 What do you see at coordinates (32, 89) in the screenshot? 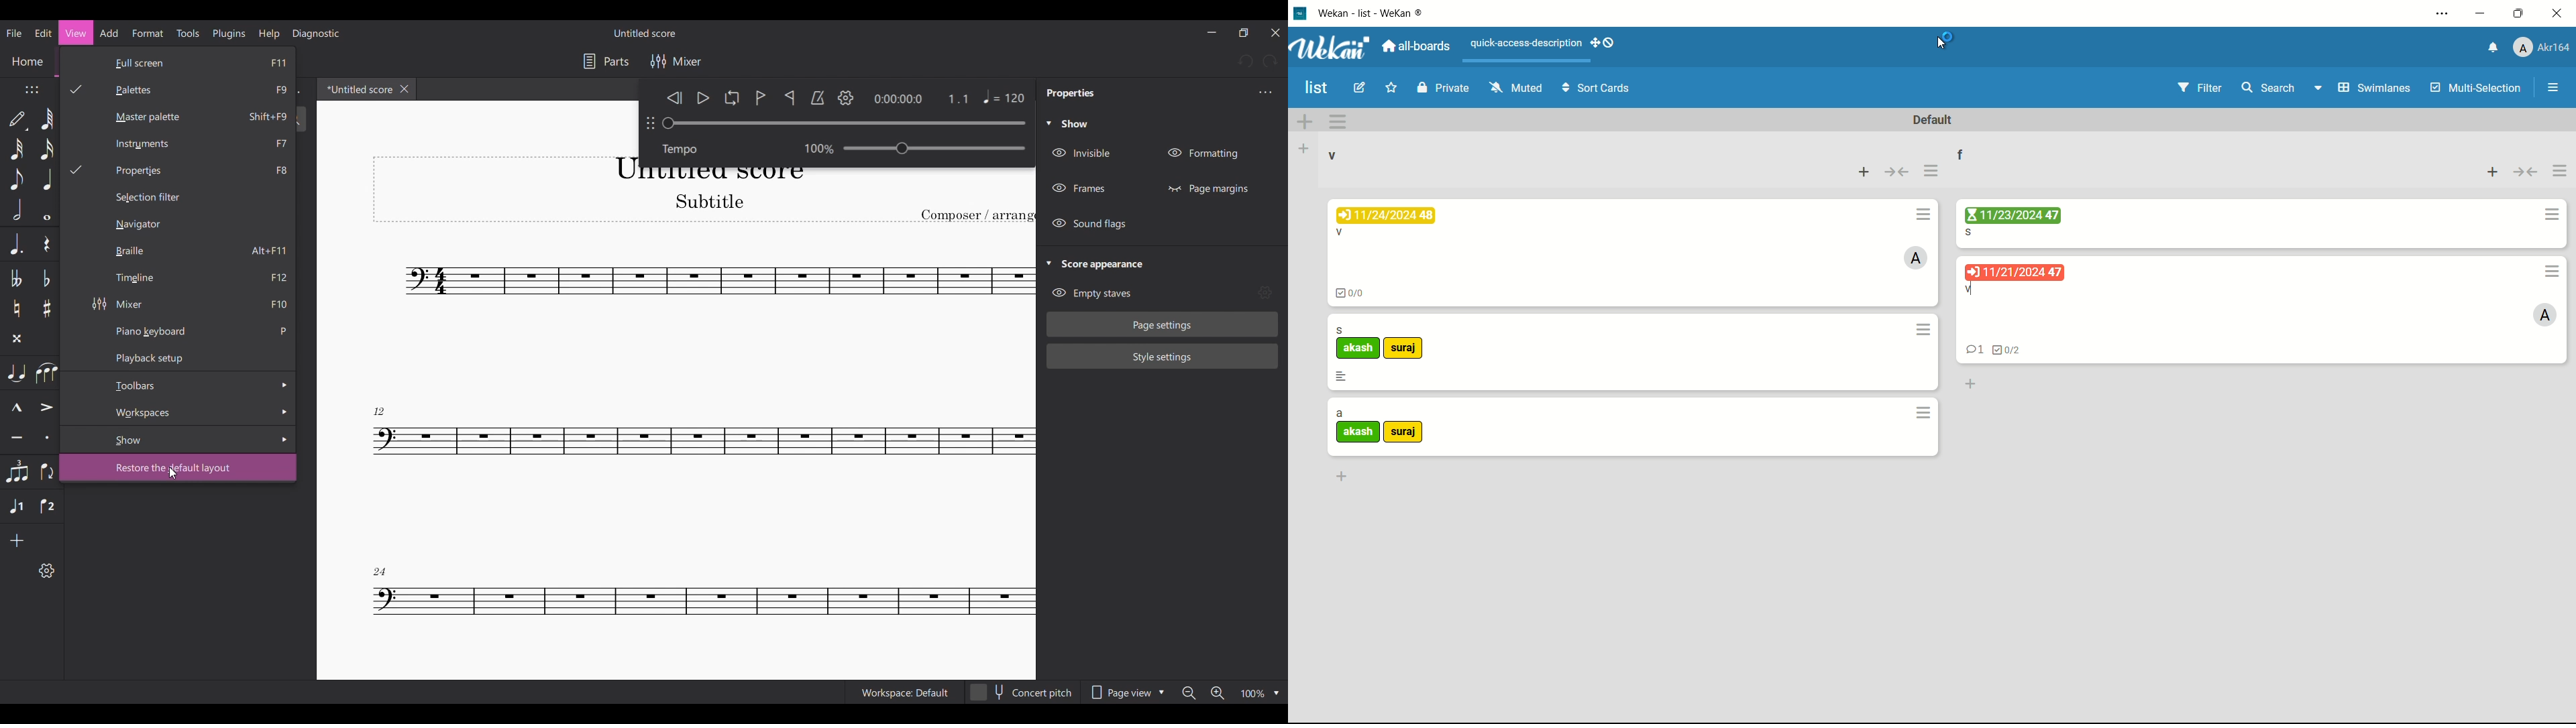
I see `Move position of toolbar` at bounding box center [32, 89].